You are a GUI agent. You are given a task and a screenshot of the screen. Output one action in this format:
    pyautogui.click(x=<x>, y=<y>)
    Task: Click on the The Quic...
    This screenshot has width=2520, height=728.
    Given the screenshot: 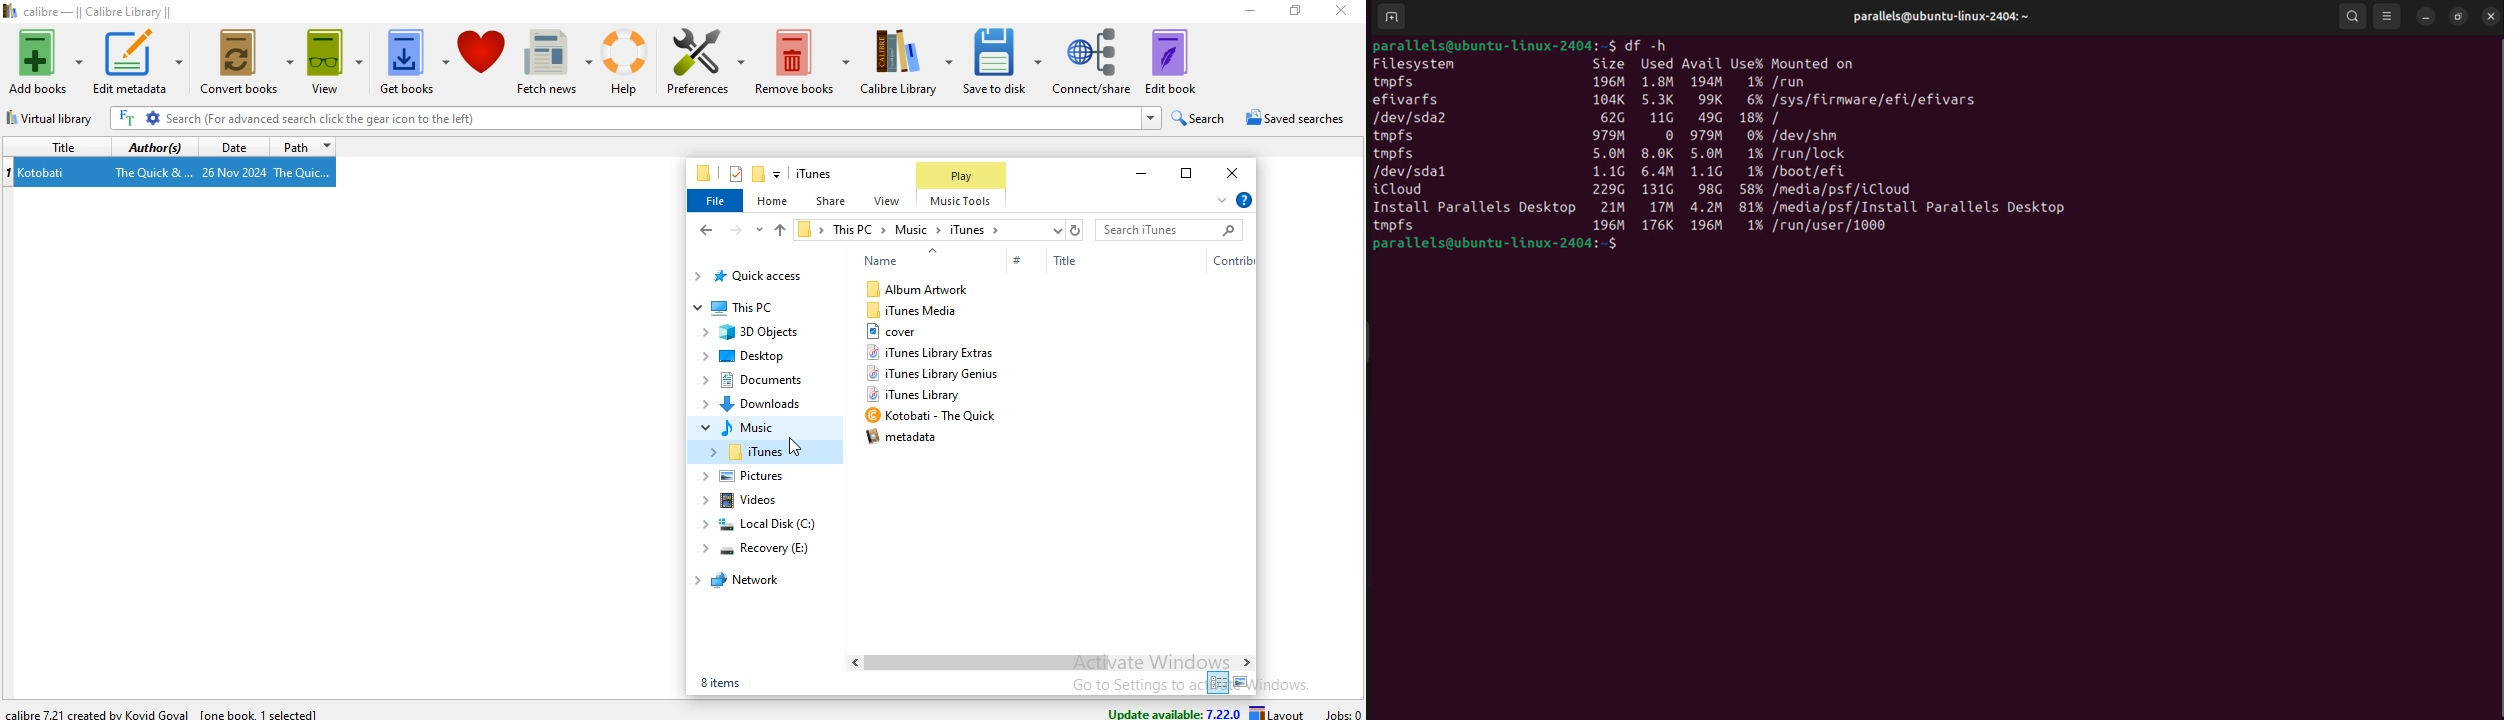 What is the action you would take?
    pyautogui.click(x=307, y=173)
    